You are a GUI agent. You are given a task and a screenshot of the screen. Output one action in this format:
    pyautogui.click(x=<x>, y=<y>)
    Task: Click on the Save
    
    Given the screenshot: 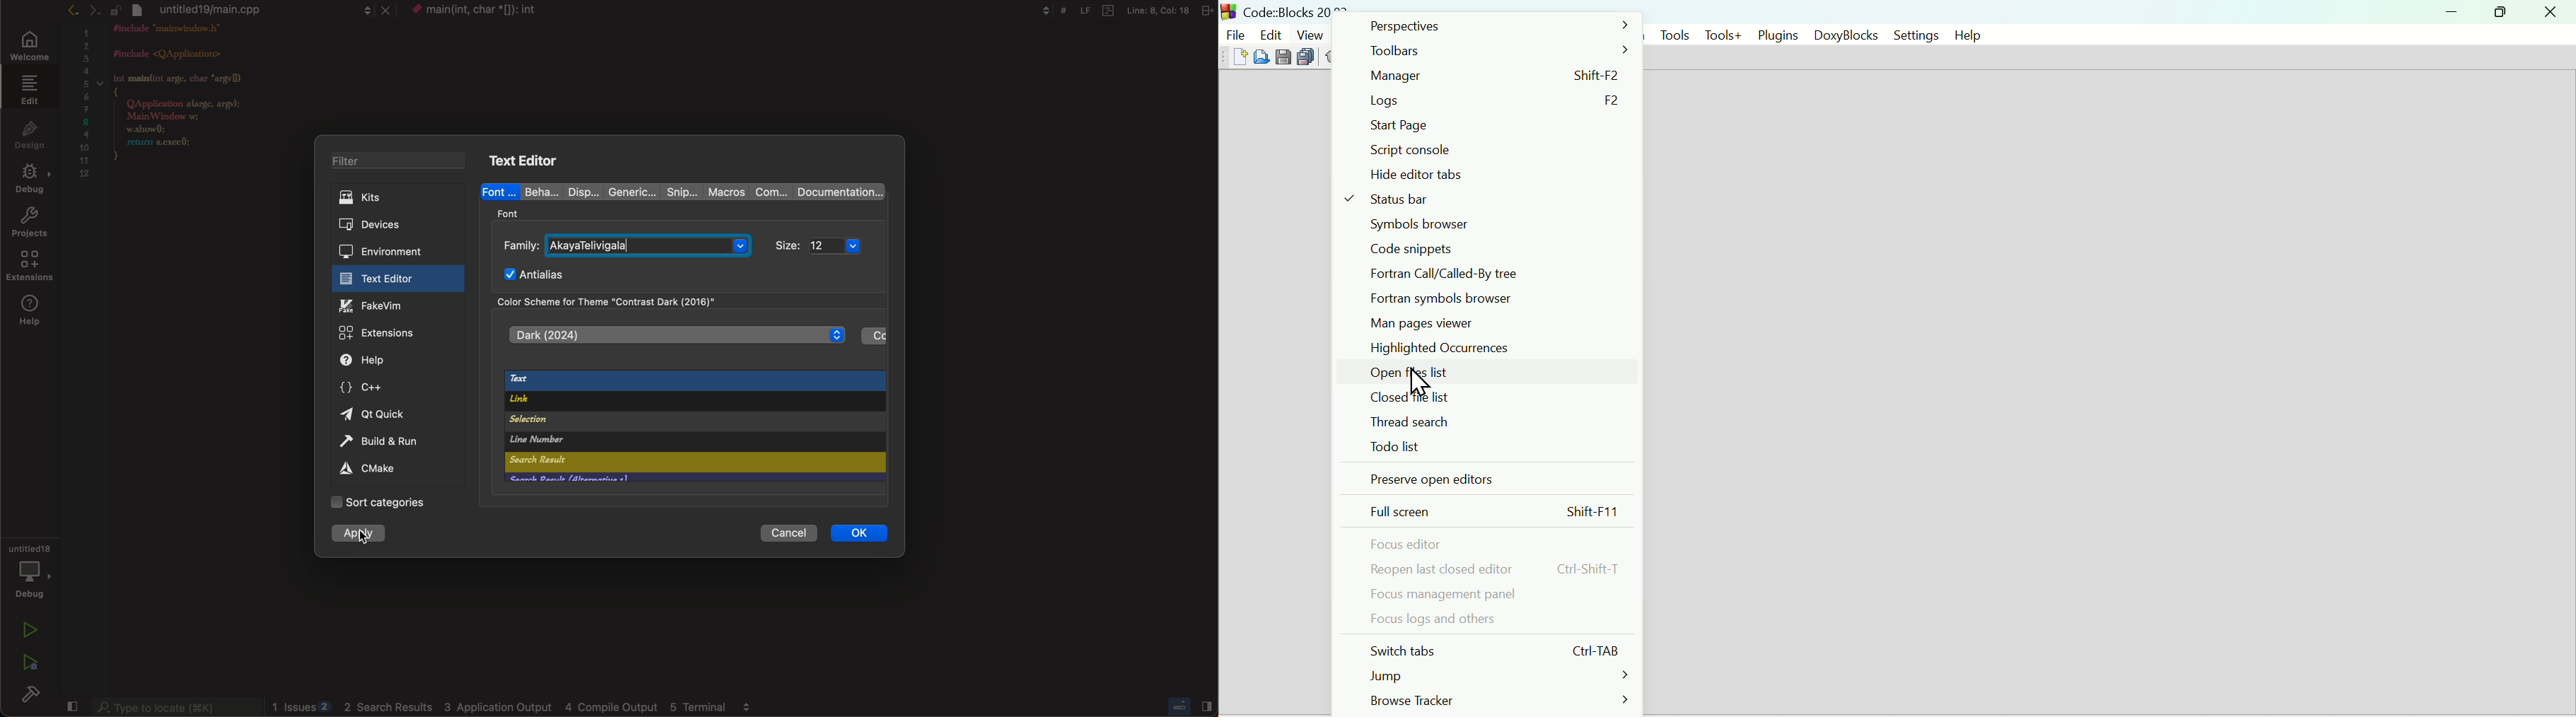 What is the action you would take?
    pyautogui.click(x=1283, y=57)
    